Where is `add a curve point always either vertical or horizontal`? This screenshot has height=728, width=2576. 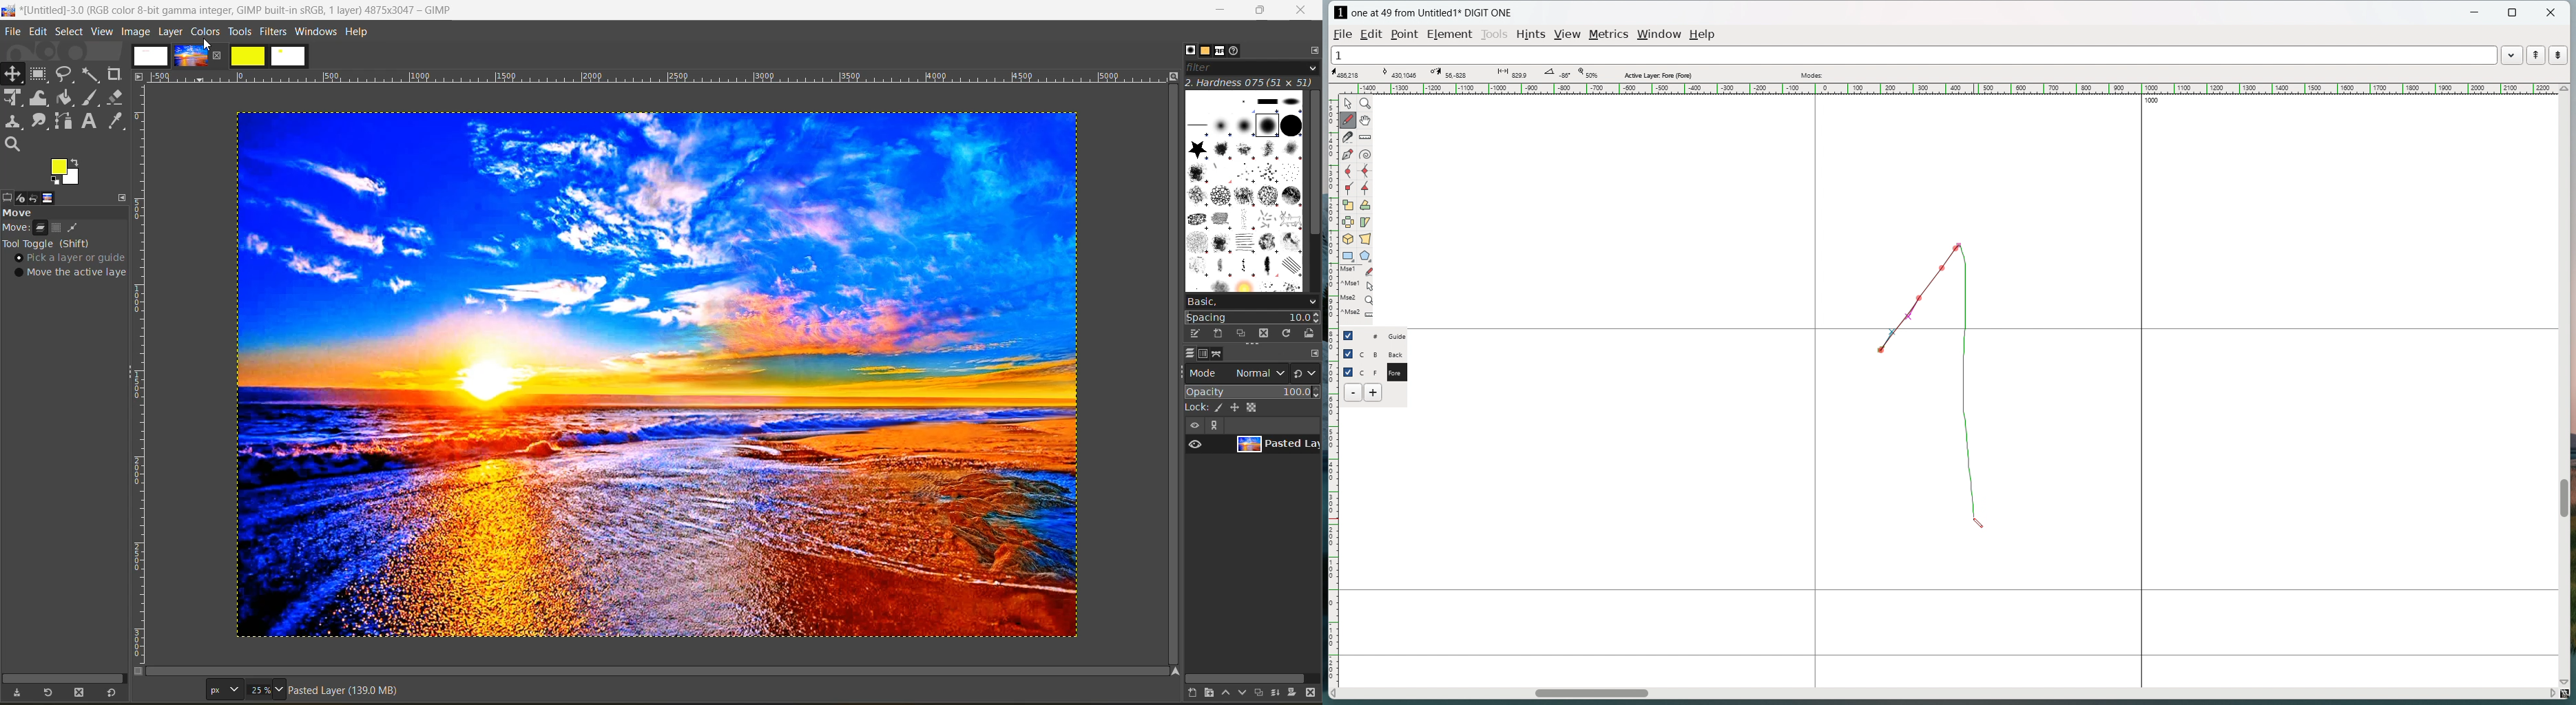
add a curve point always either vertical or horizontal is located at coordinates (1365, 172).